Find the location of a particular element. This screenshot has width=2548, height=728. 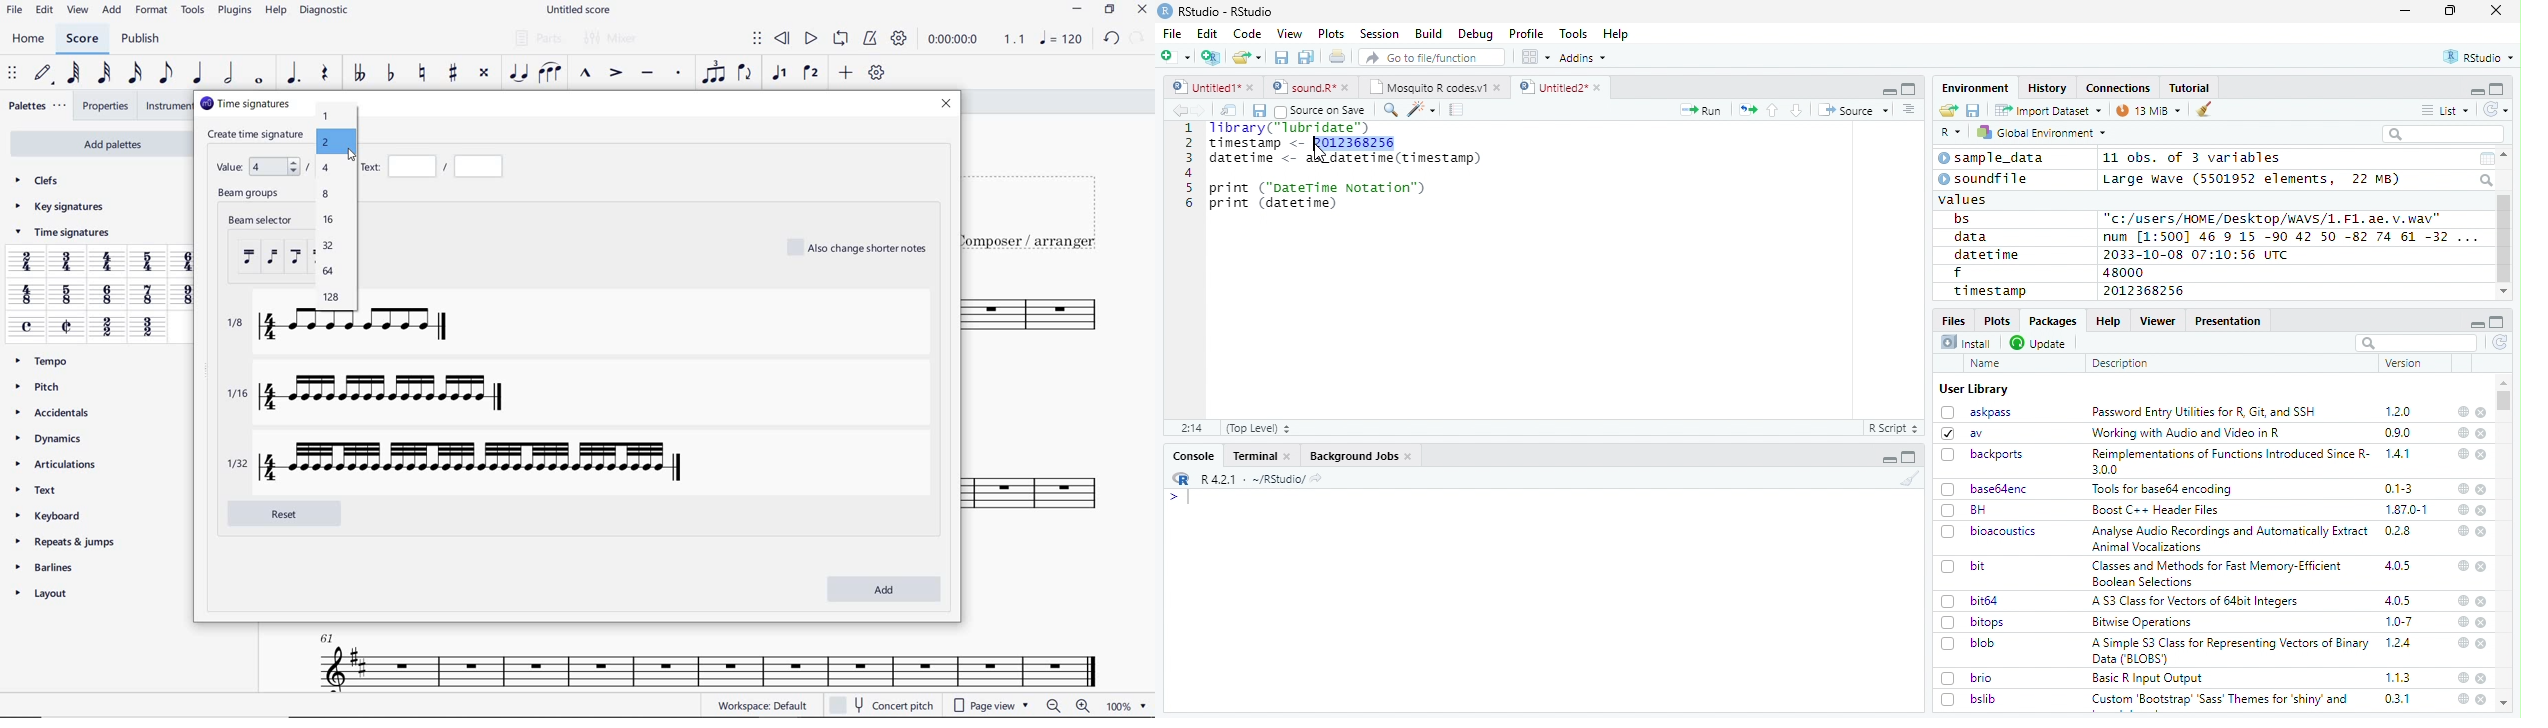

Source on Save is located at coordinates (1319, 110).